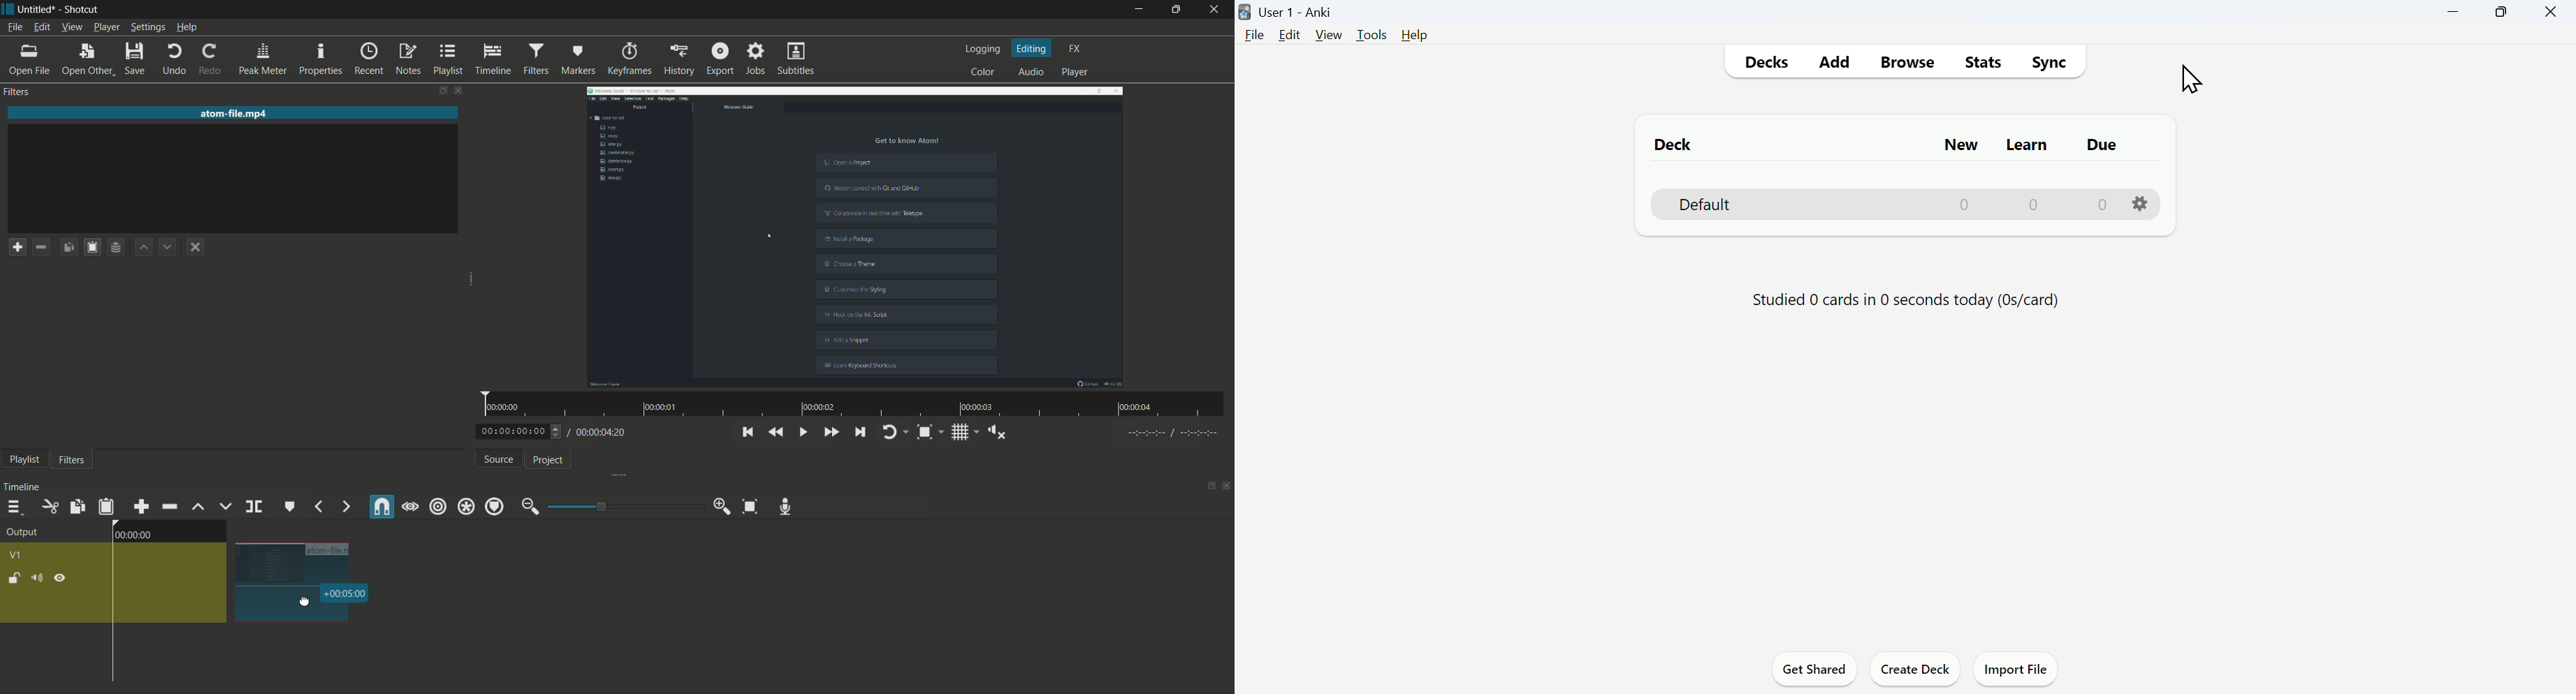 The height and width of the screenshot is (700, 2576). Describe the element at coordinates (236, 114) in the screenshot. I see `file name` at that location.